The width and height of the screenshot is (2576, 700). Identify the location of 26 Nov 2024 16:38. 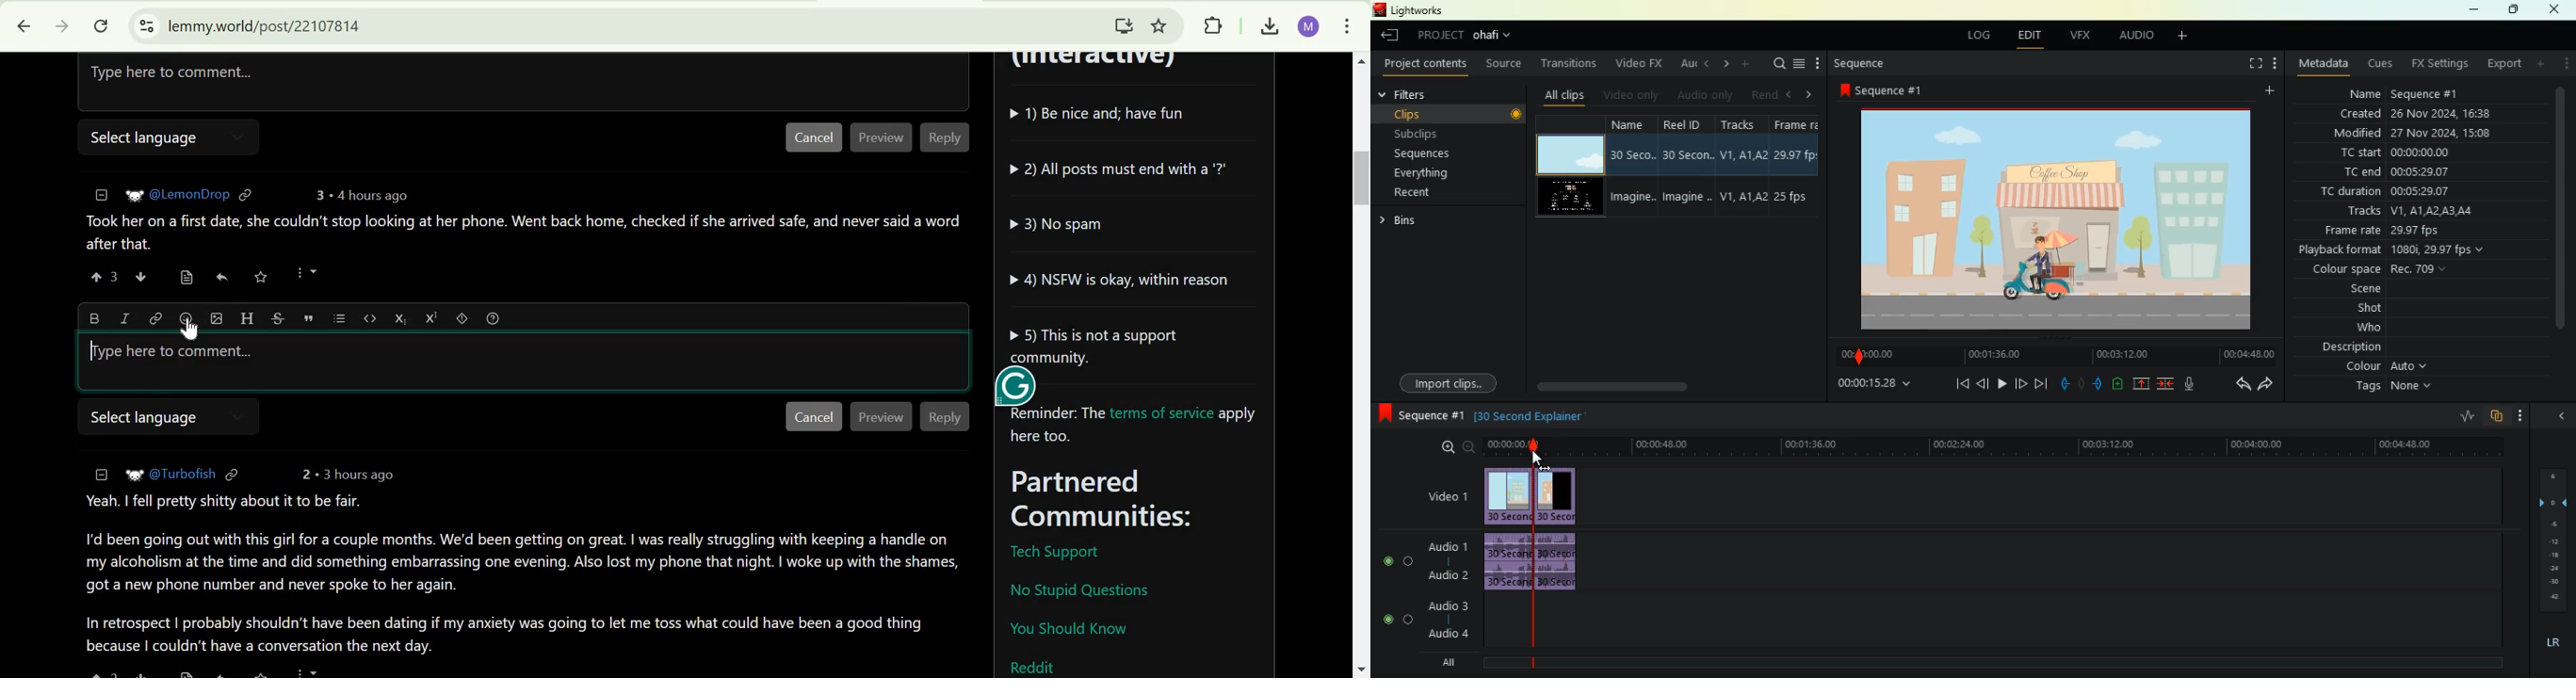
(2445, 114).